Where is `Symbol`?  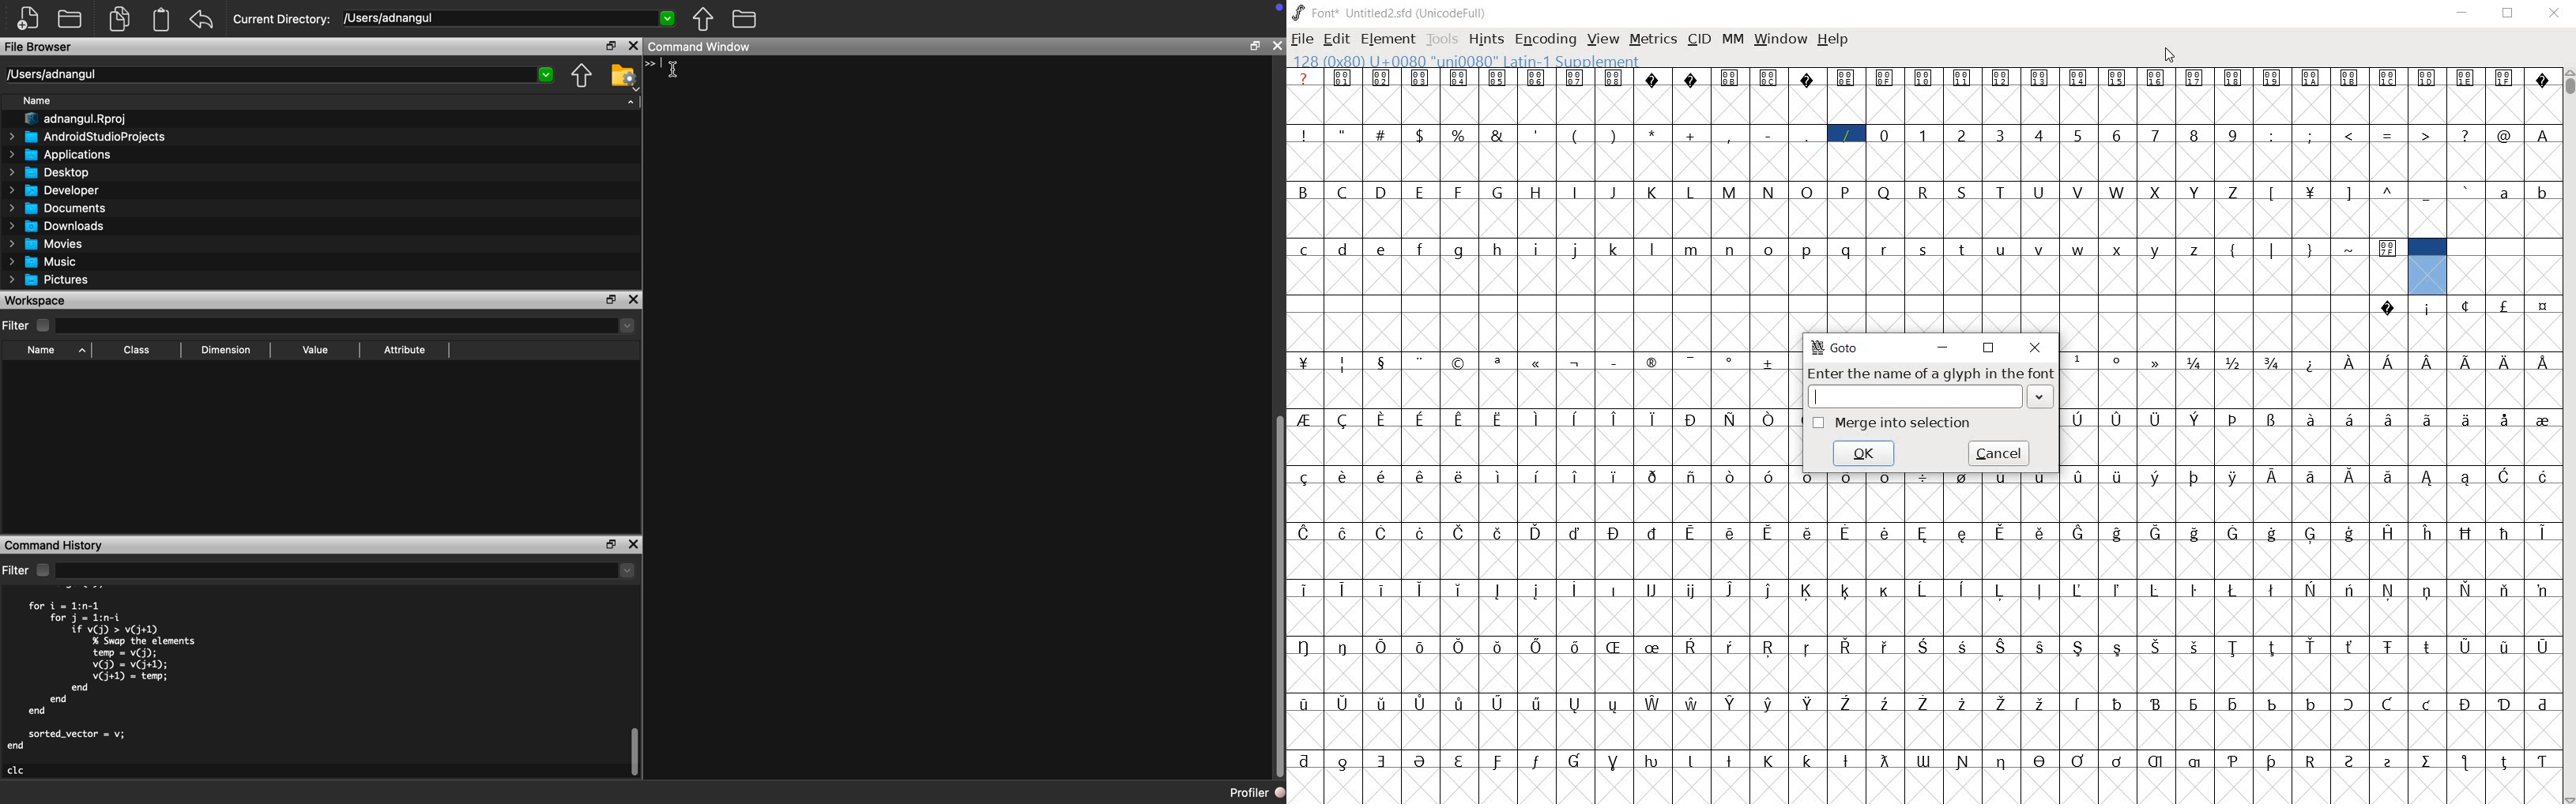 Symbol is located at coordinates (2311, 190).